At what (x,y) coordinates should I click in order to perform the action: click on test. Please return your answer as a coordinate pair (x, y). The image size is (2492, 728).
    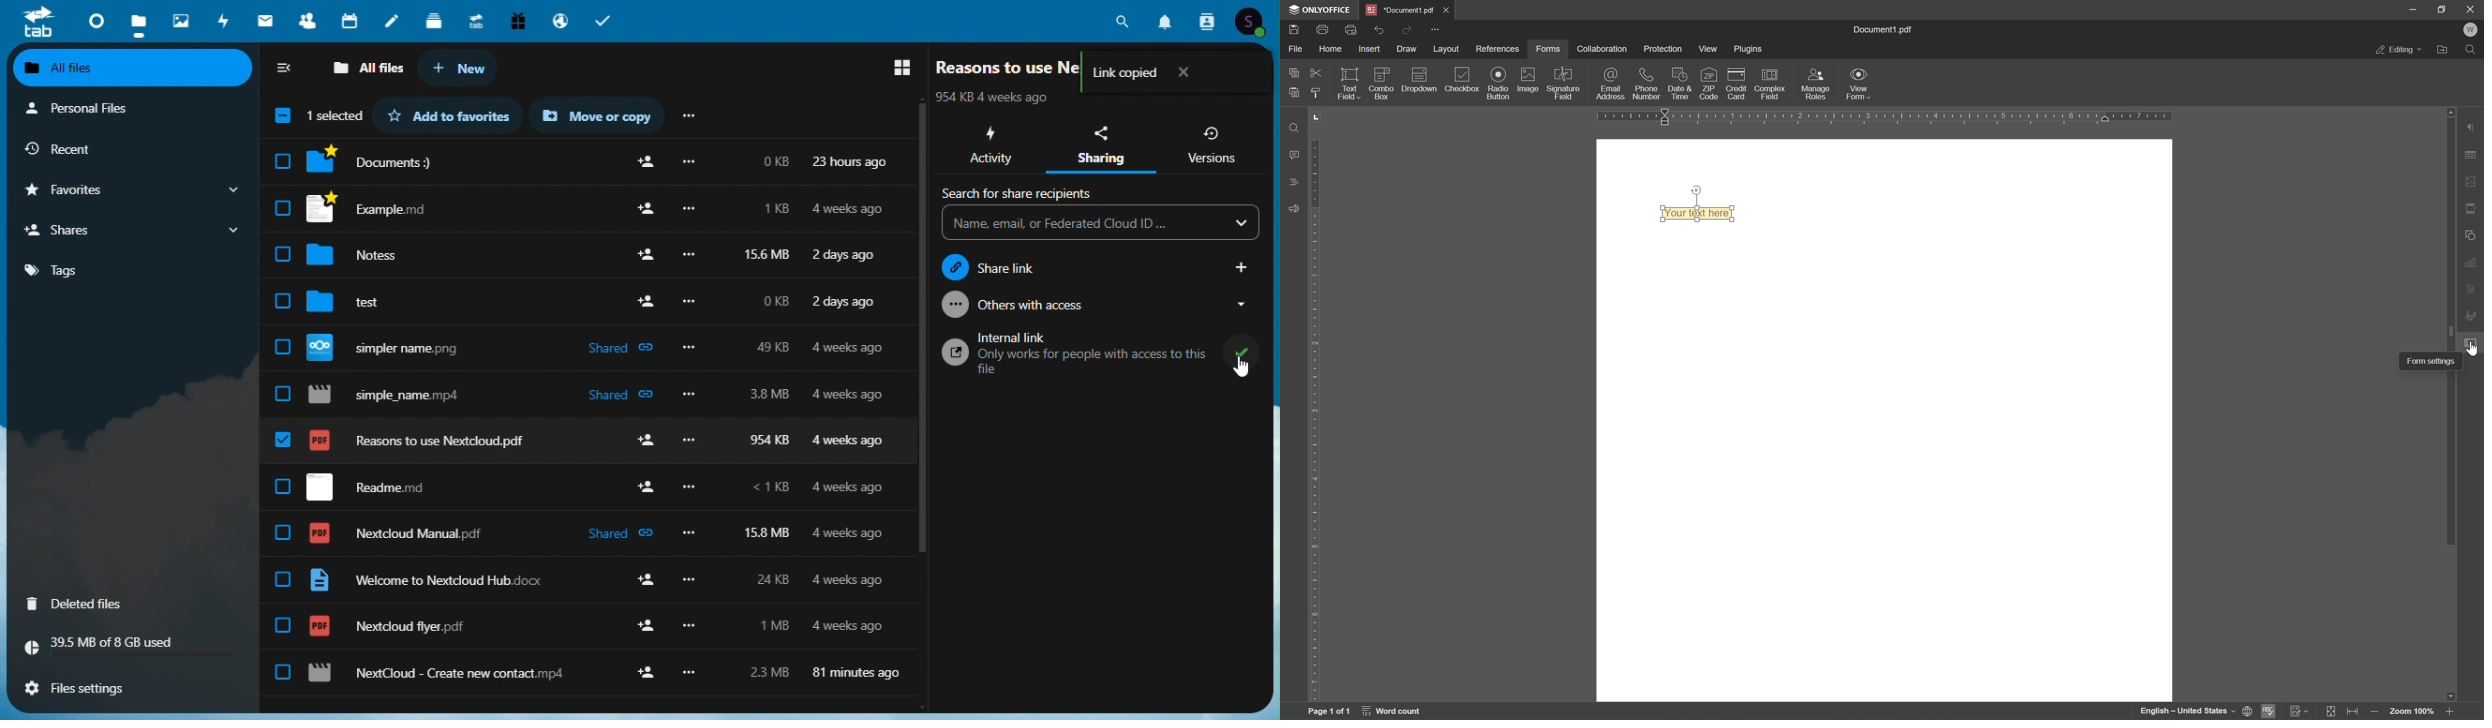
    Looking at the image, I should click on (368, 299).